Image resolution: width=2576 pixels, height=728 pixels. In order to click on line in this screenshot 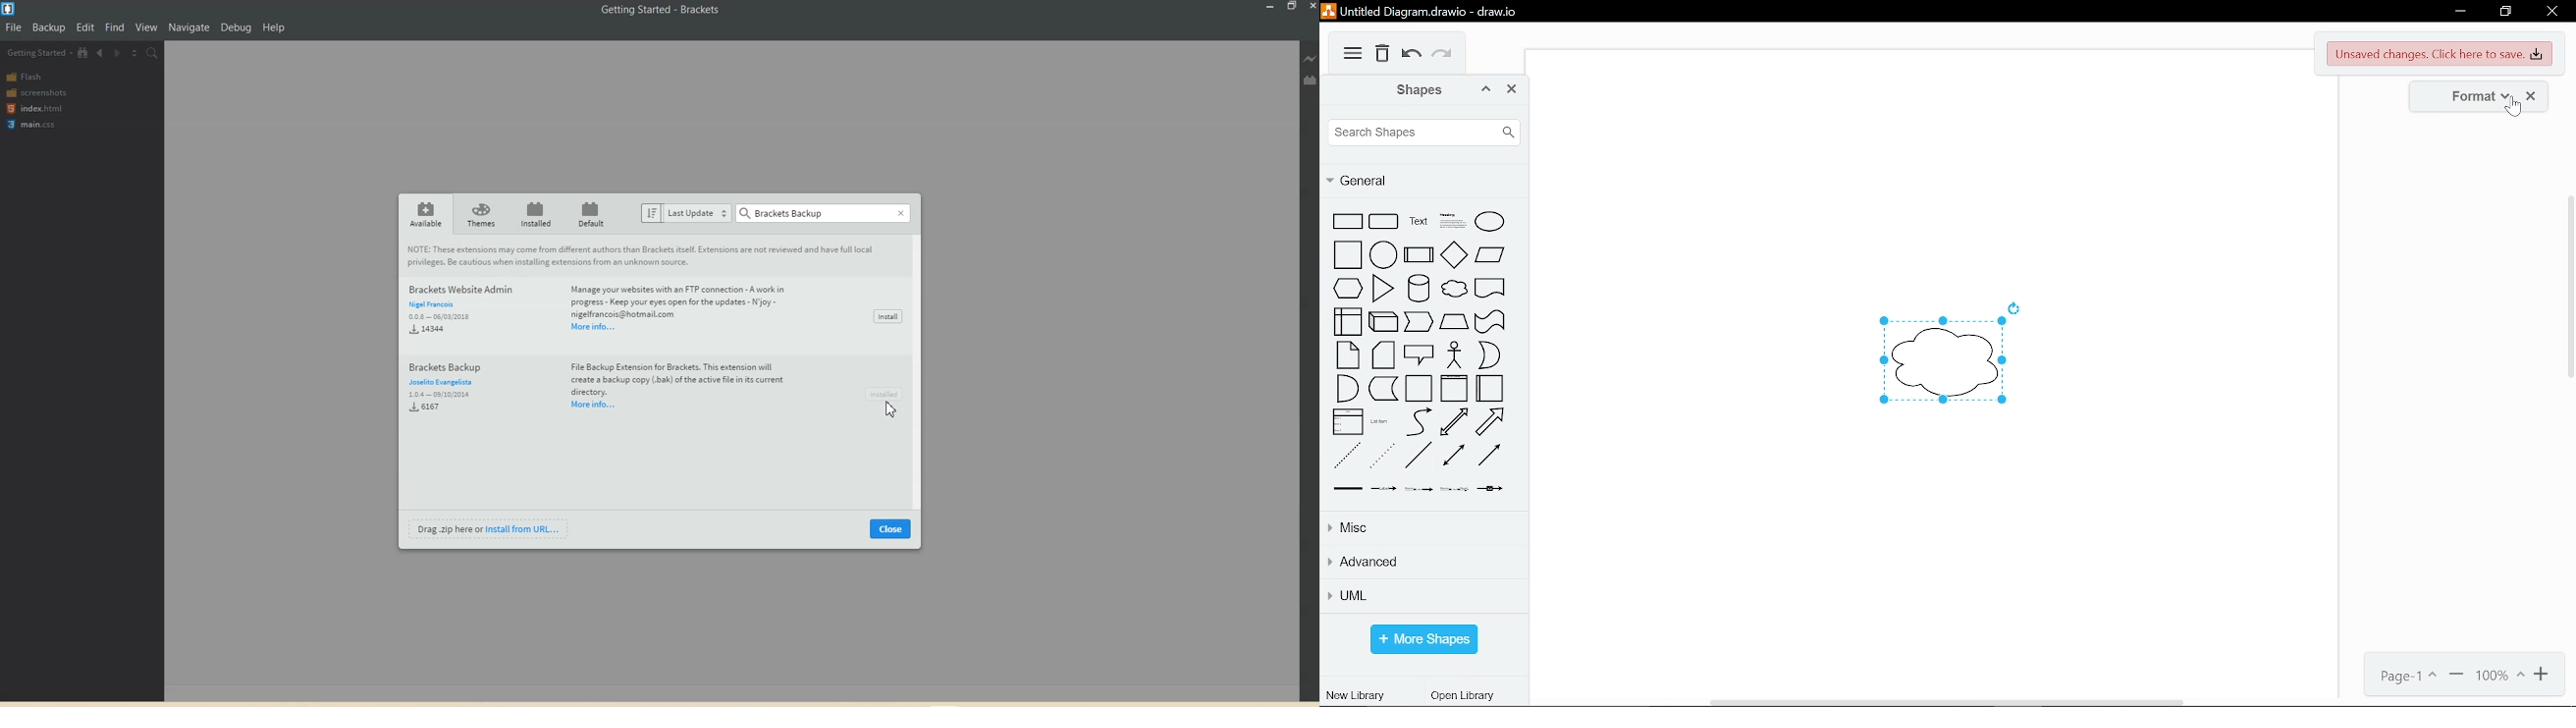, I will do `click(1420, 455)`.